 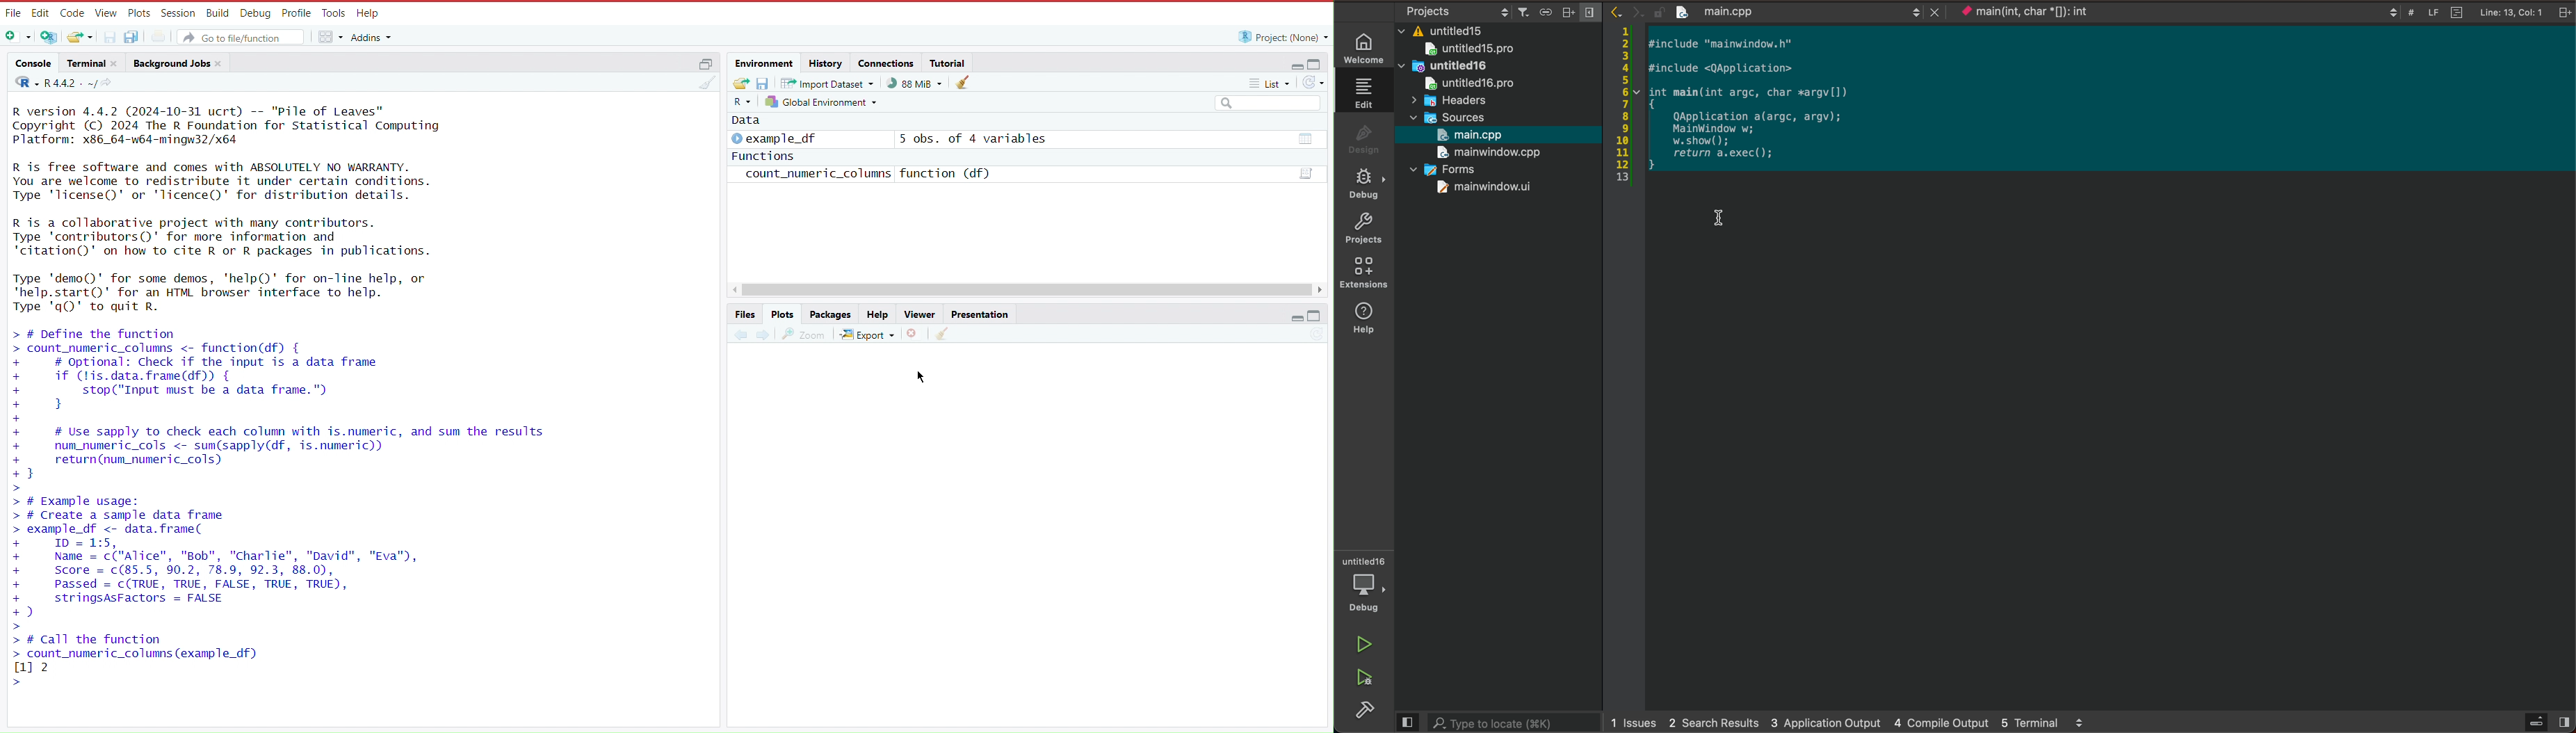 I want to click on Load workspace, so click(x=740, y=82).